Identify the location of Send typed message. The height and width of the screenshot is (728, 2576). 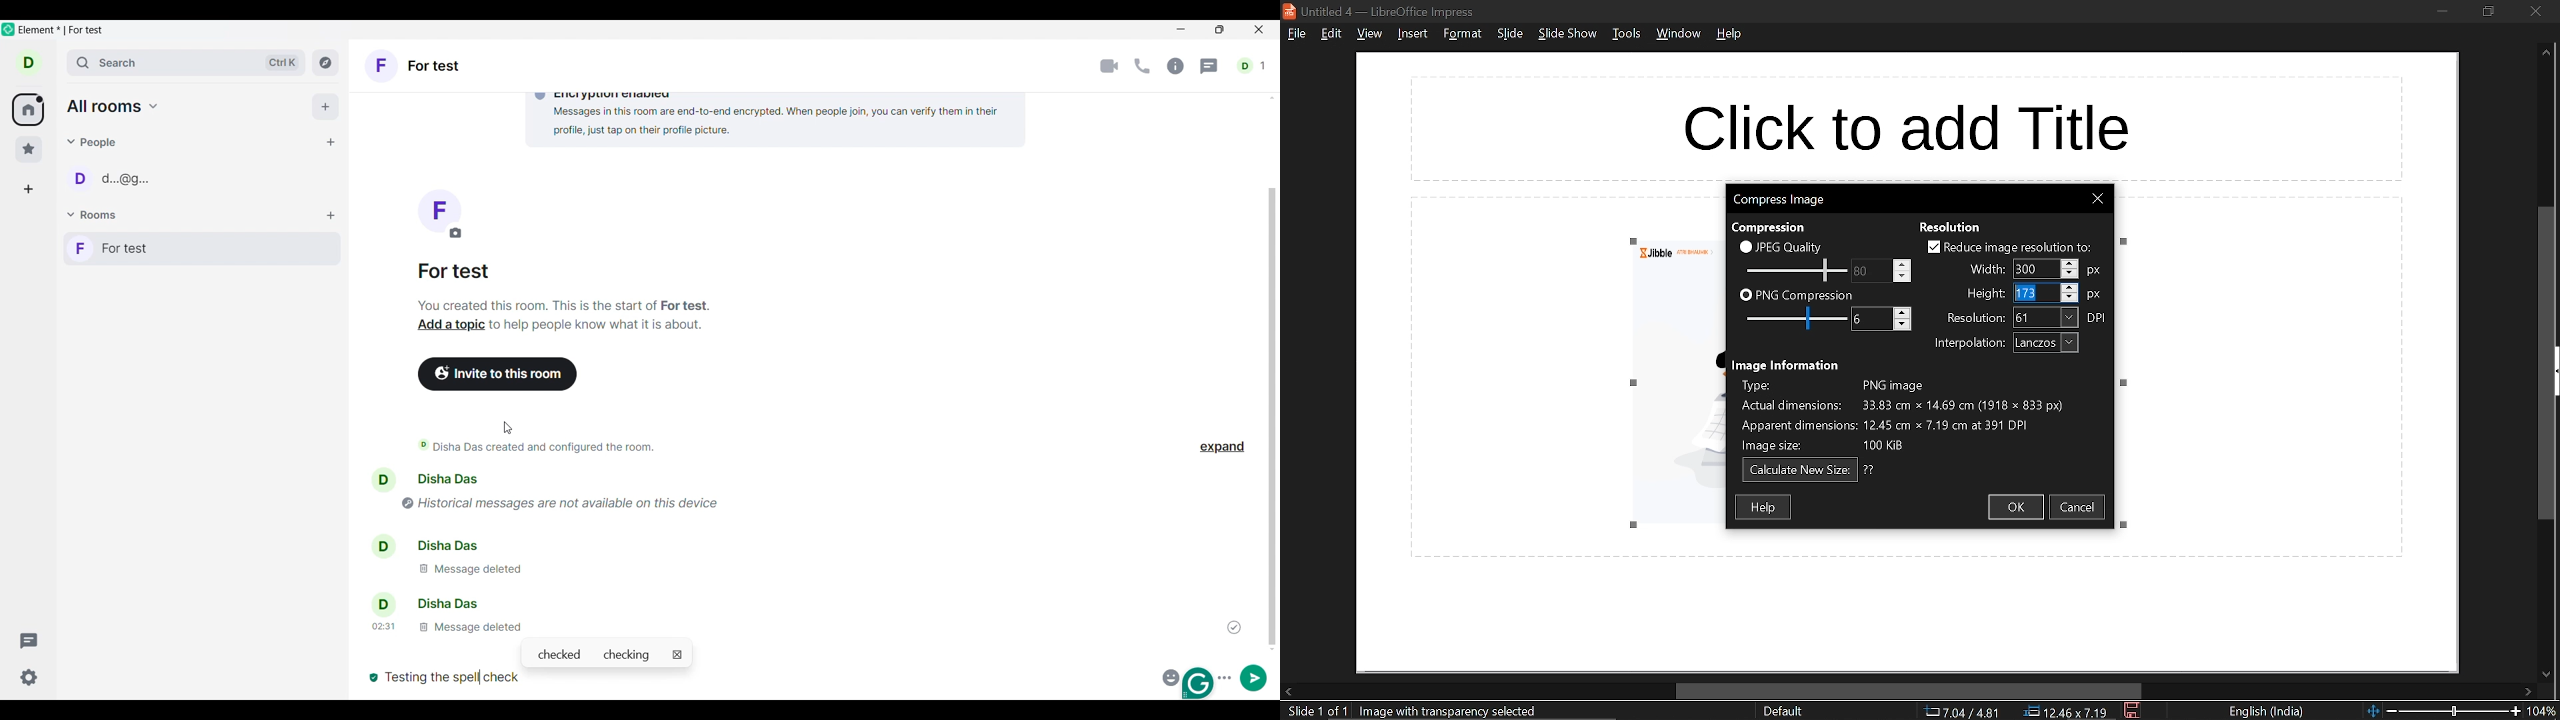
(1254, 677).